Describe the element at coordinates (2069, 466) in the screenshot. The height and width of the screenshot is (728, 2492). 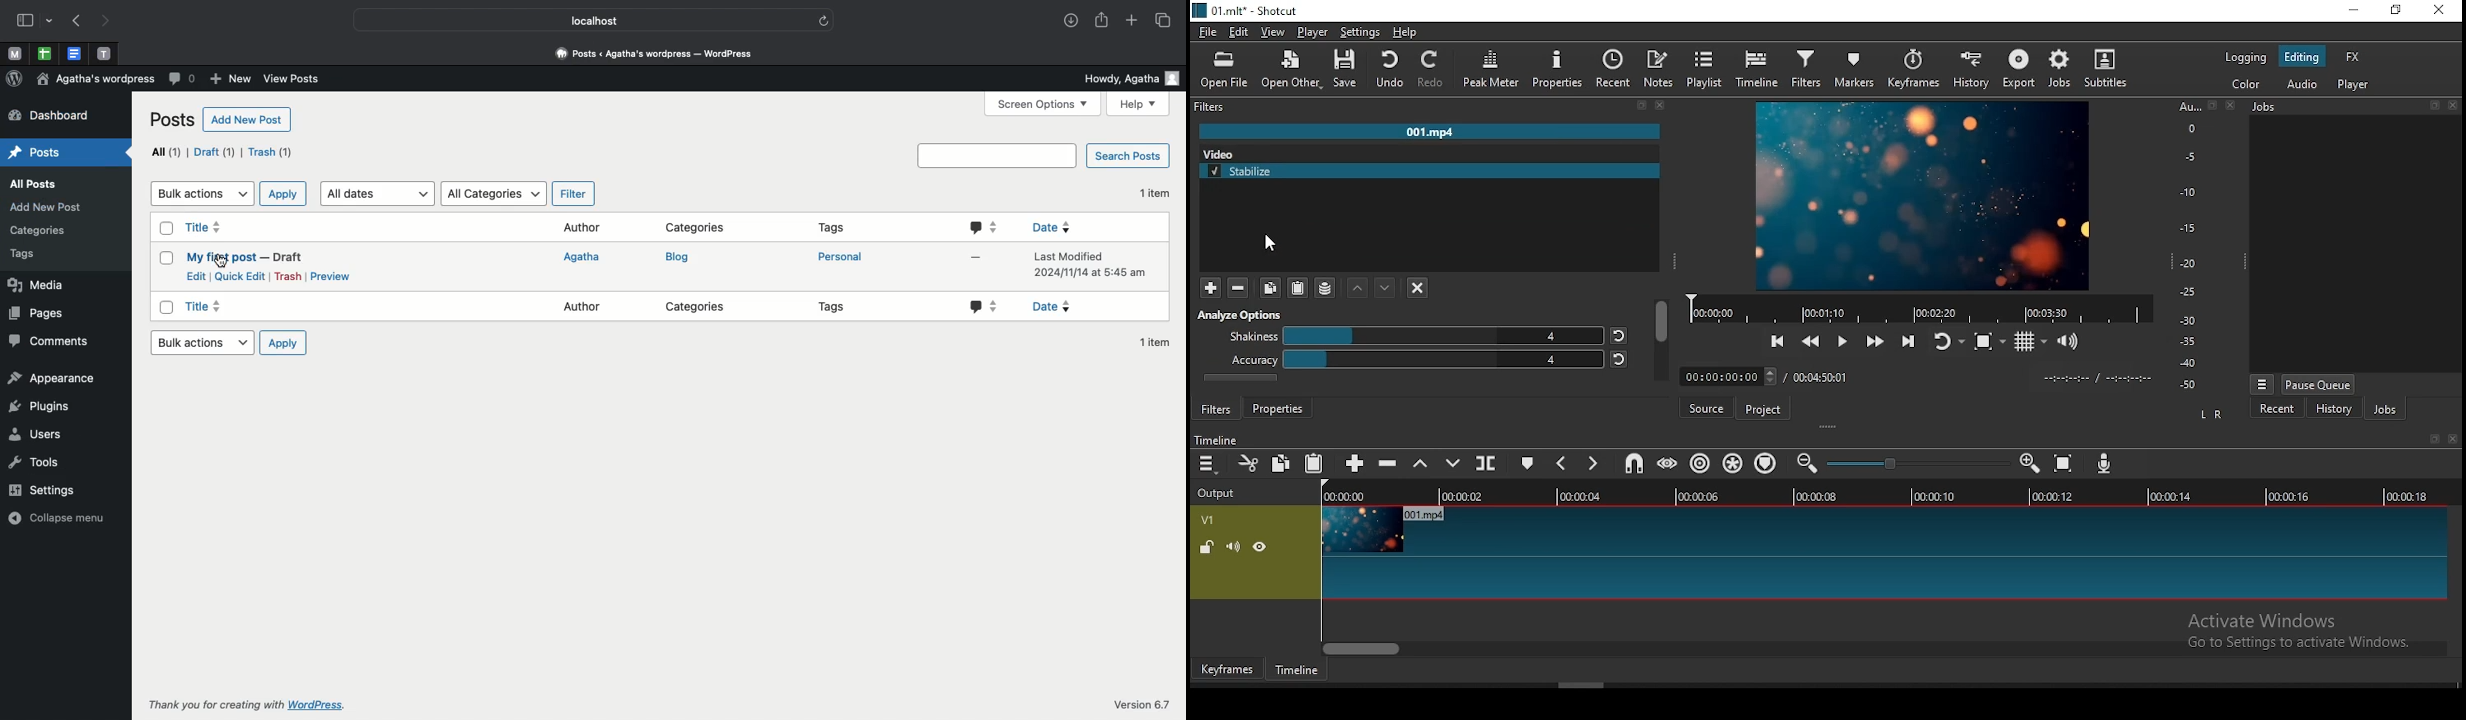
I see `zoom timeline to fit` at that location.